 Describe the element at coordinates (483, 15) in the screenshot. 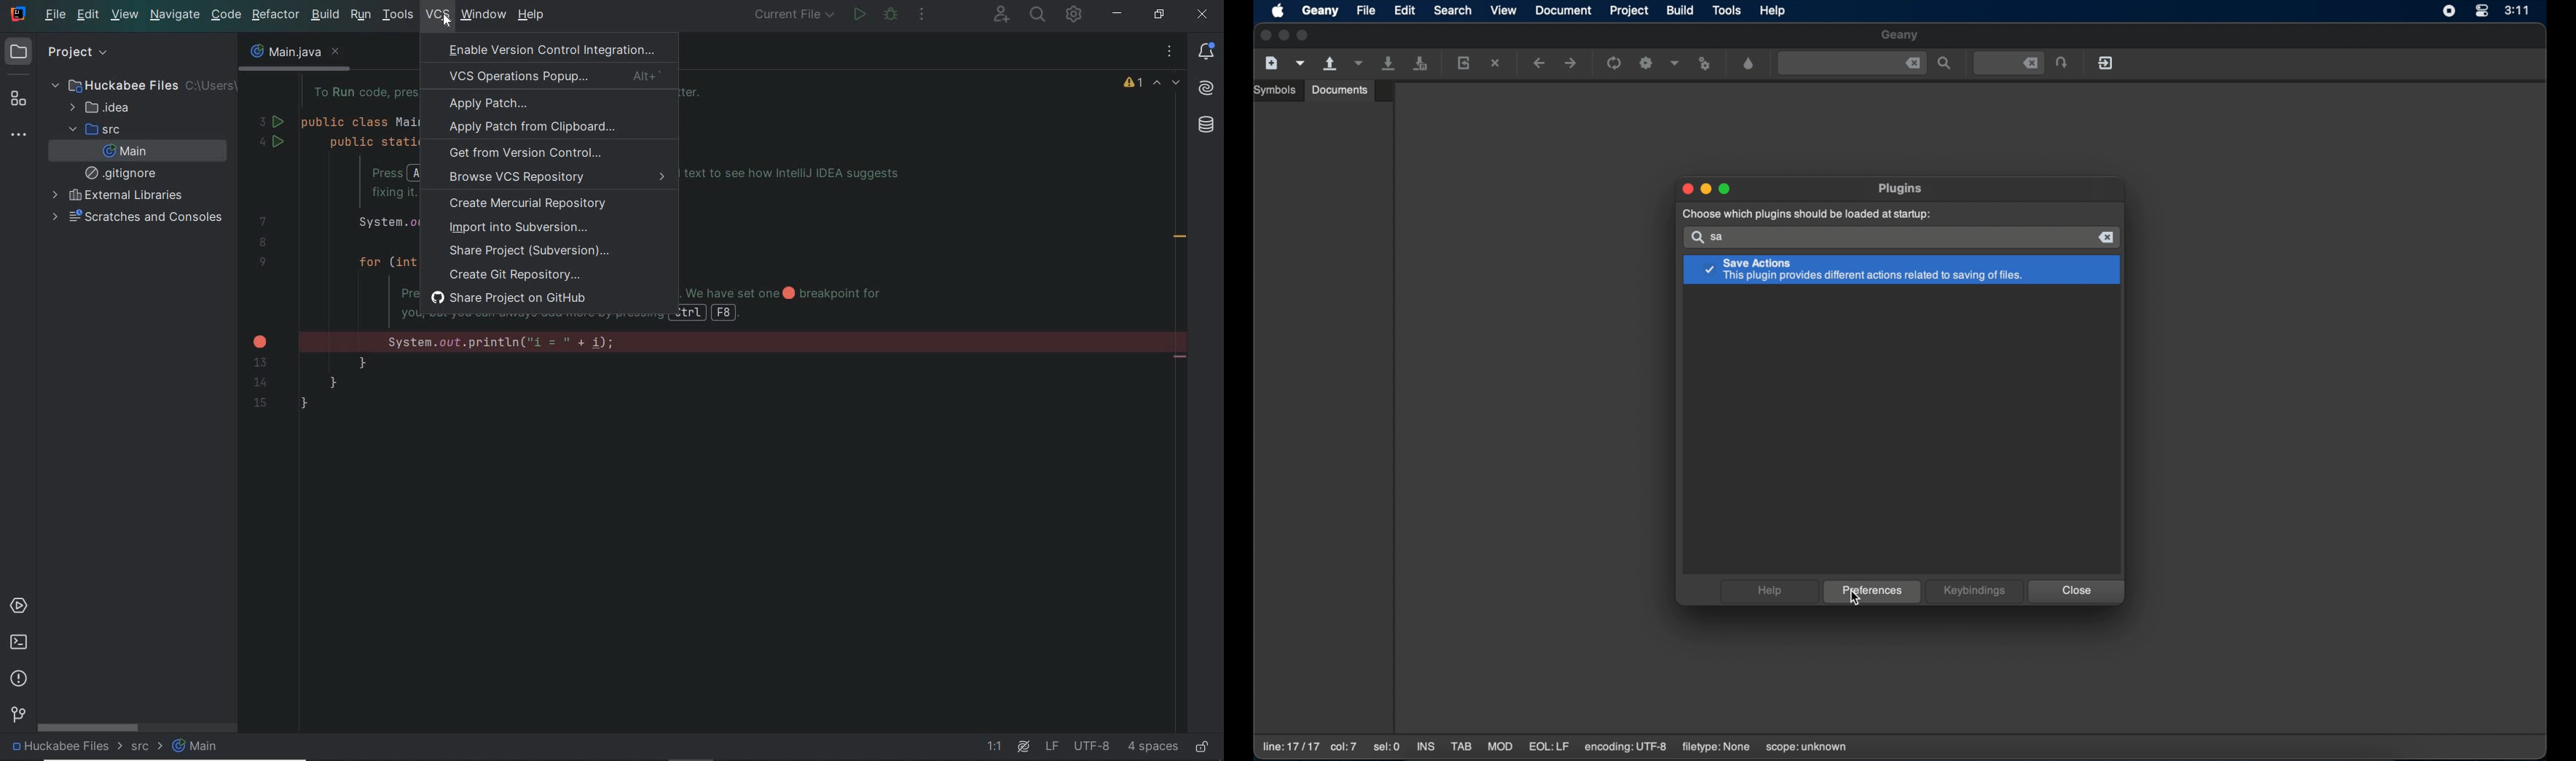

I see `window` at that location.